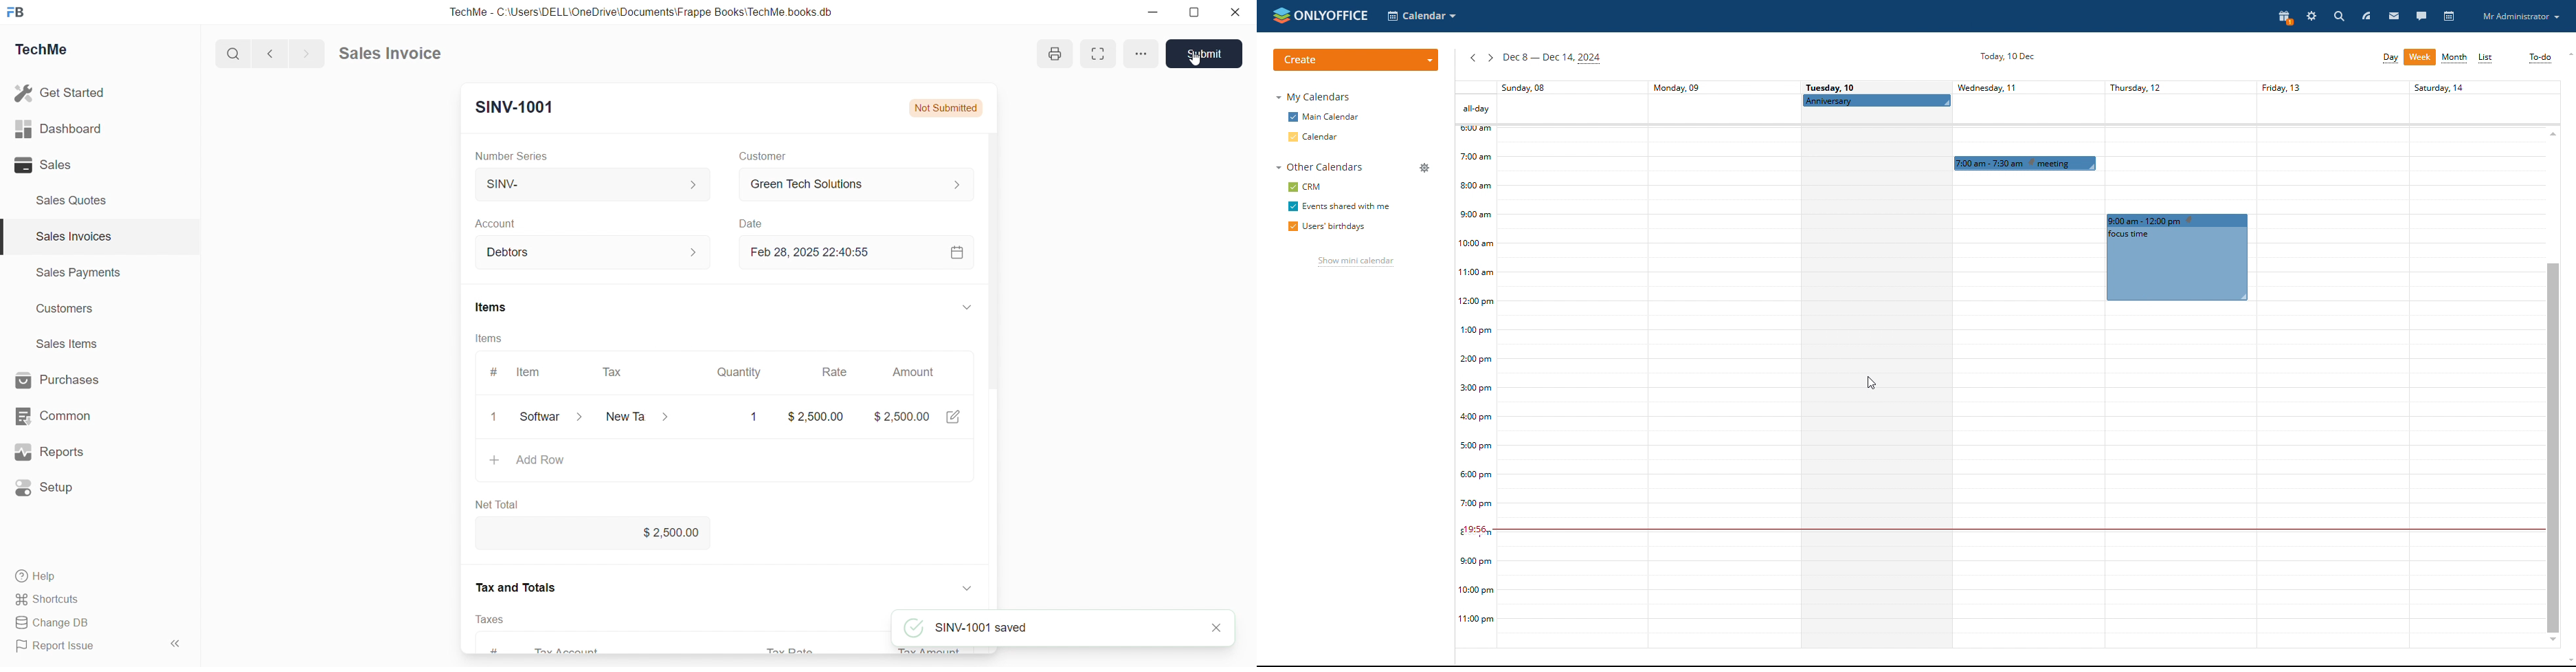 This screenshot has height=672, width=2576. Describe the element at coordinates (42, 50) in the screenshot. I see `TechMe` at that location.